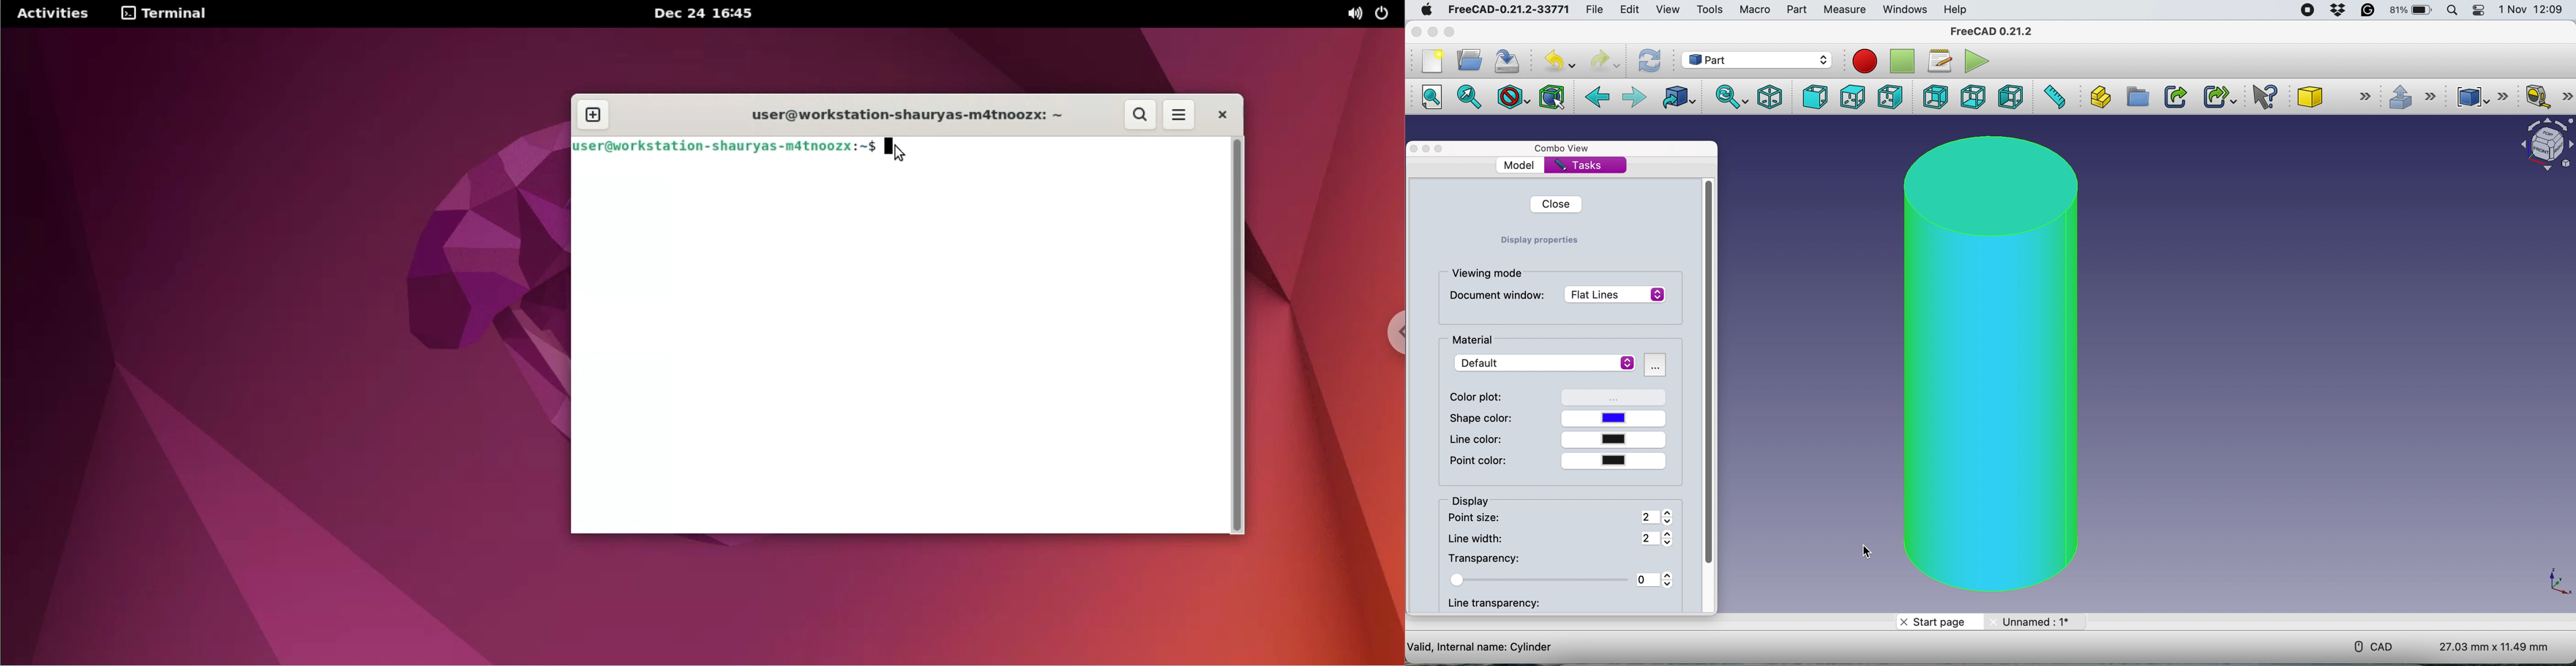  Describe the element at coordinates (1657, 422) in the screenshot. I see `cursor` at that location.